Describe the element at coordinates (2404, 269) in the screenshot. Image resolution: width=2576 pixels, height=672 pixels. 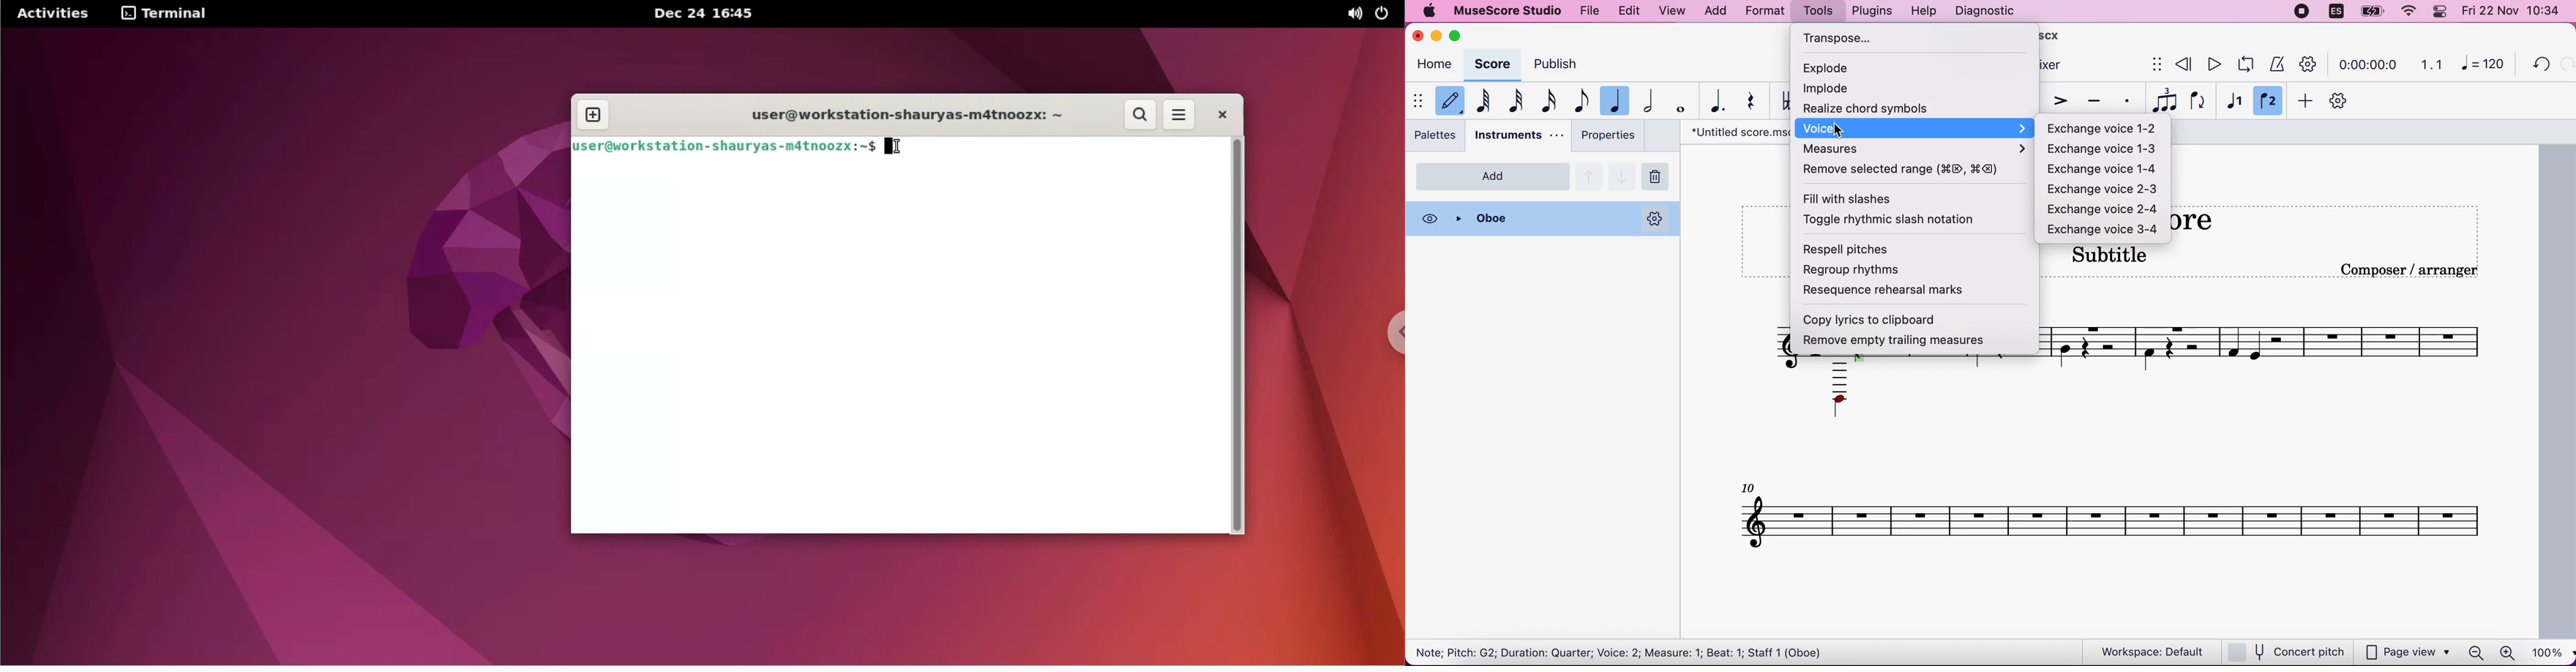
I see `text` at that location.